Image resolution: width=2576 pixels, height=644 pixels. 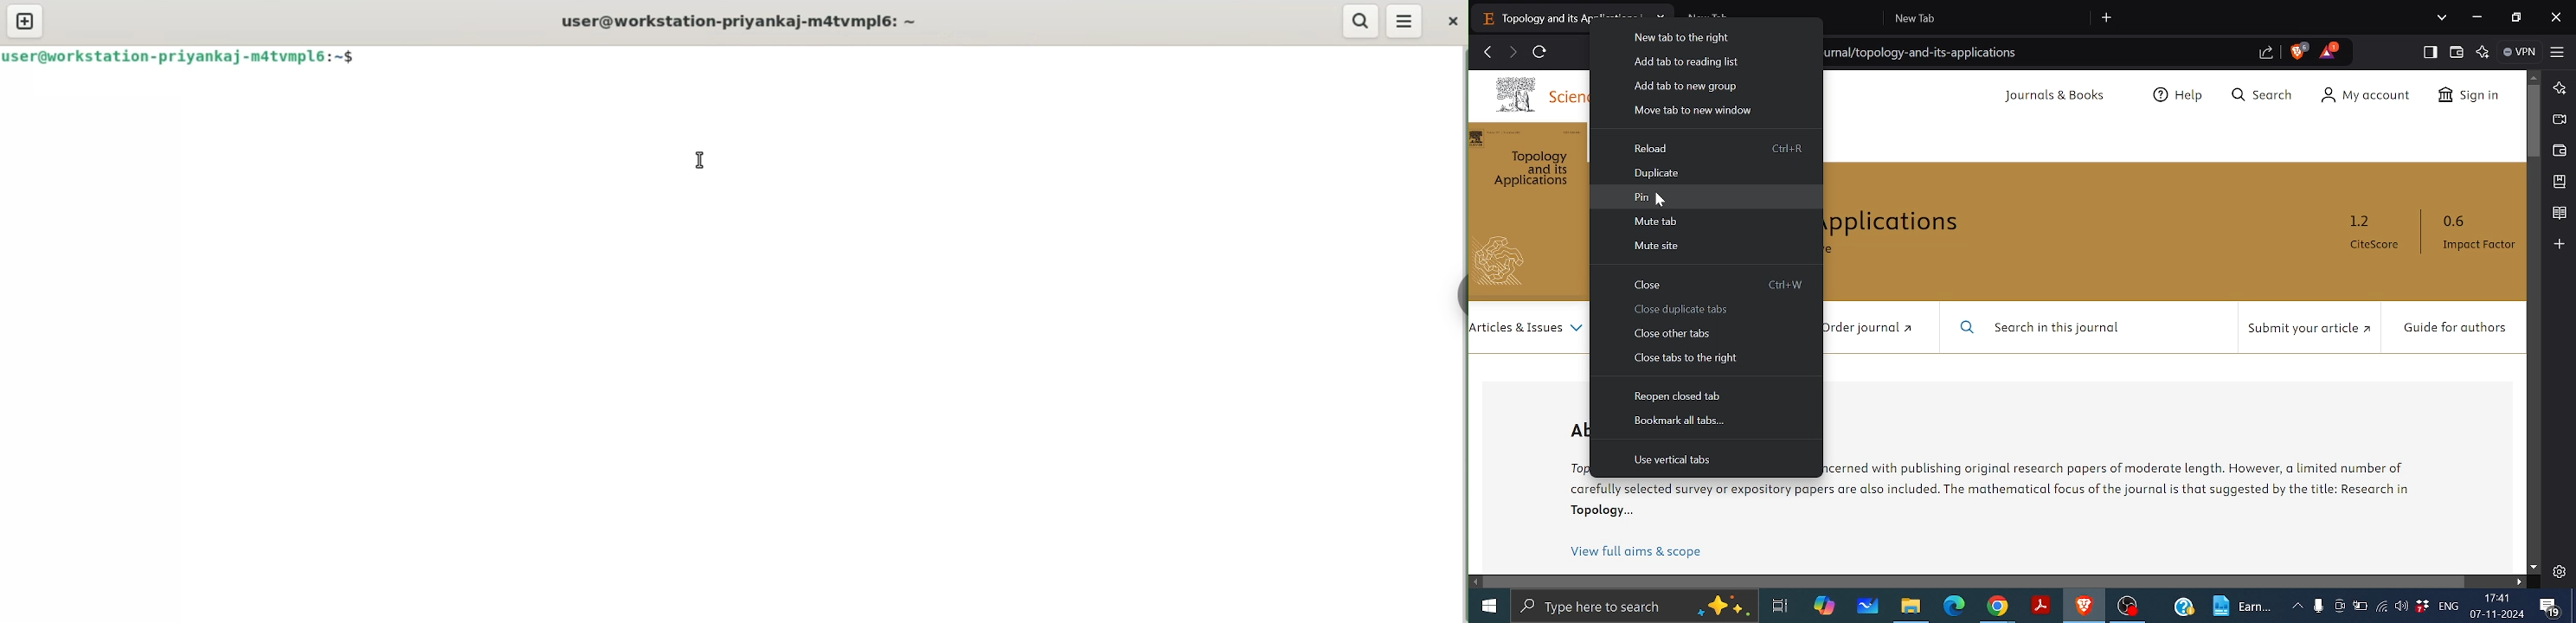 I want to click on Bookmark all tabs, so click(x=1679, y=421).